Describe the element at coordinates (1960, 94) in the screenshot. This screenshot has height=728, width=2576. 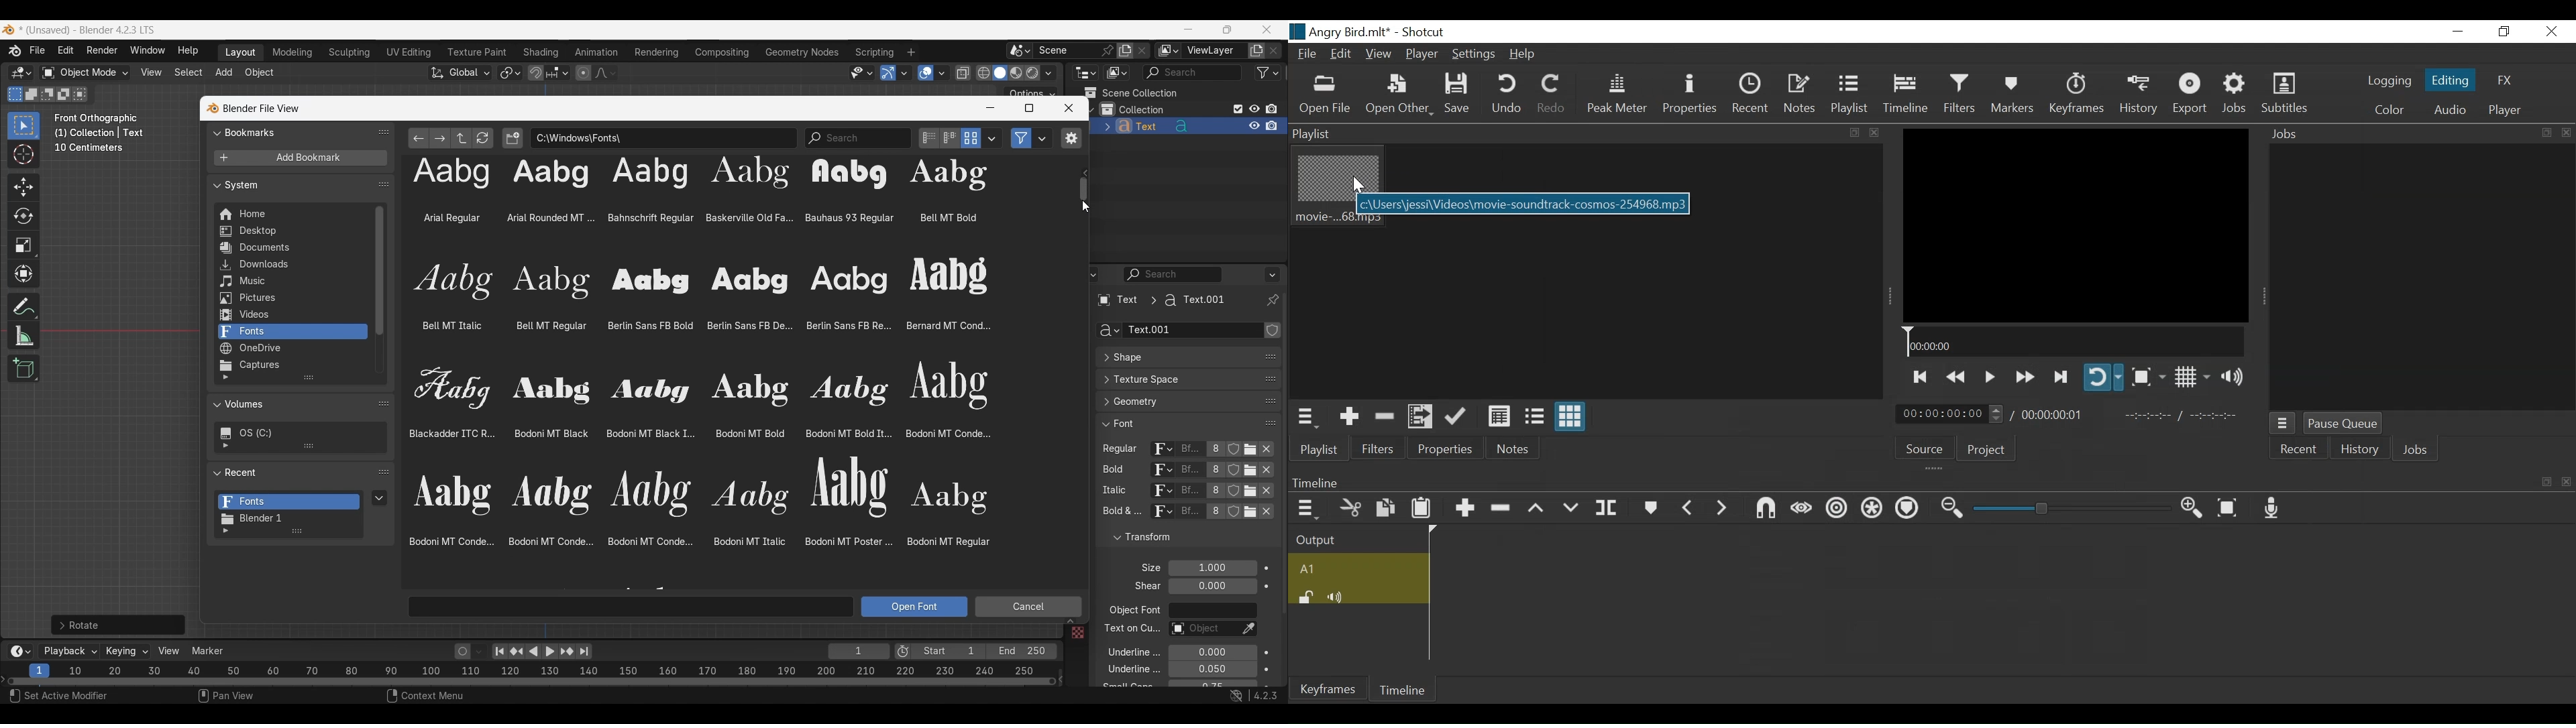
I see `Filters` at that location.